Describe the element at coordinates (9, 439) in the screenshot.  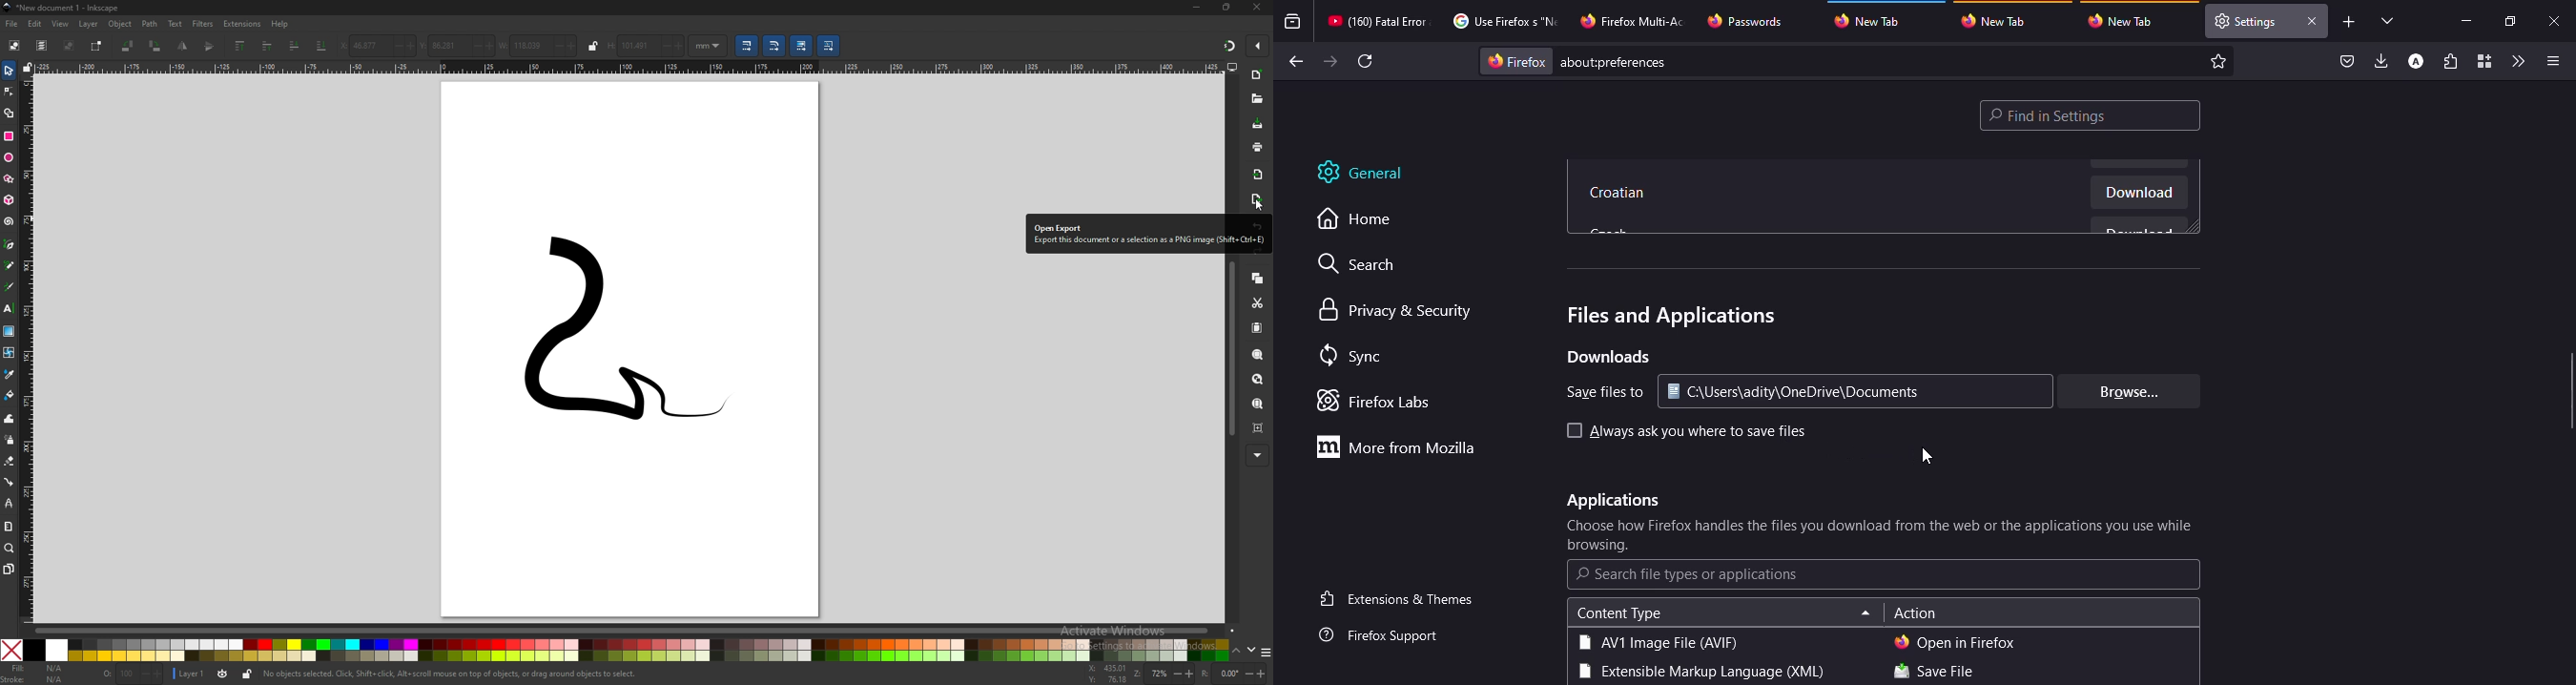
I see `spray` at that location.